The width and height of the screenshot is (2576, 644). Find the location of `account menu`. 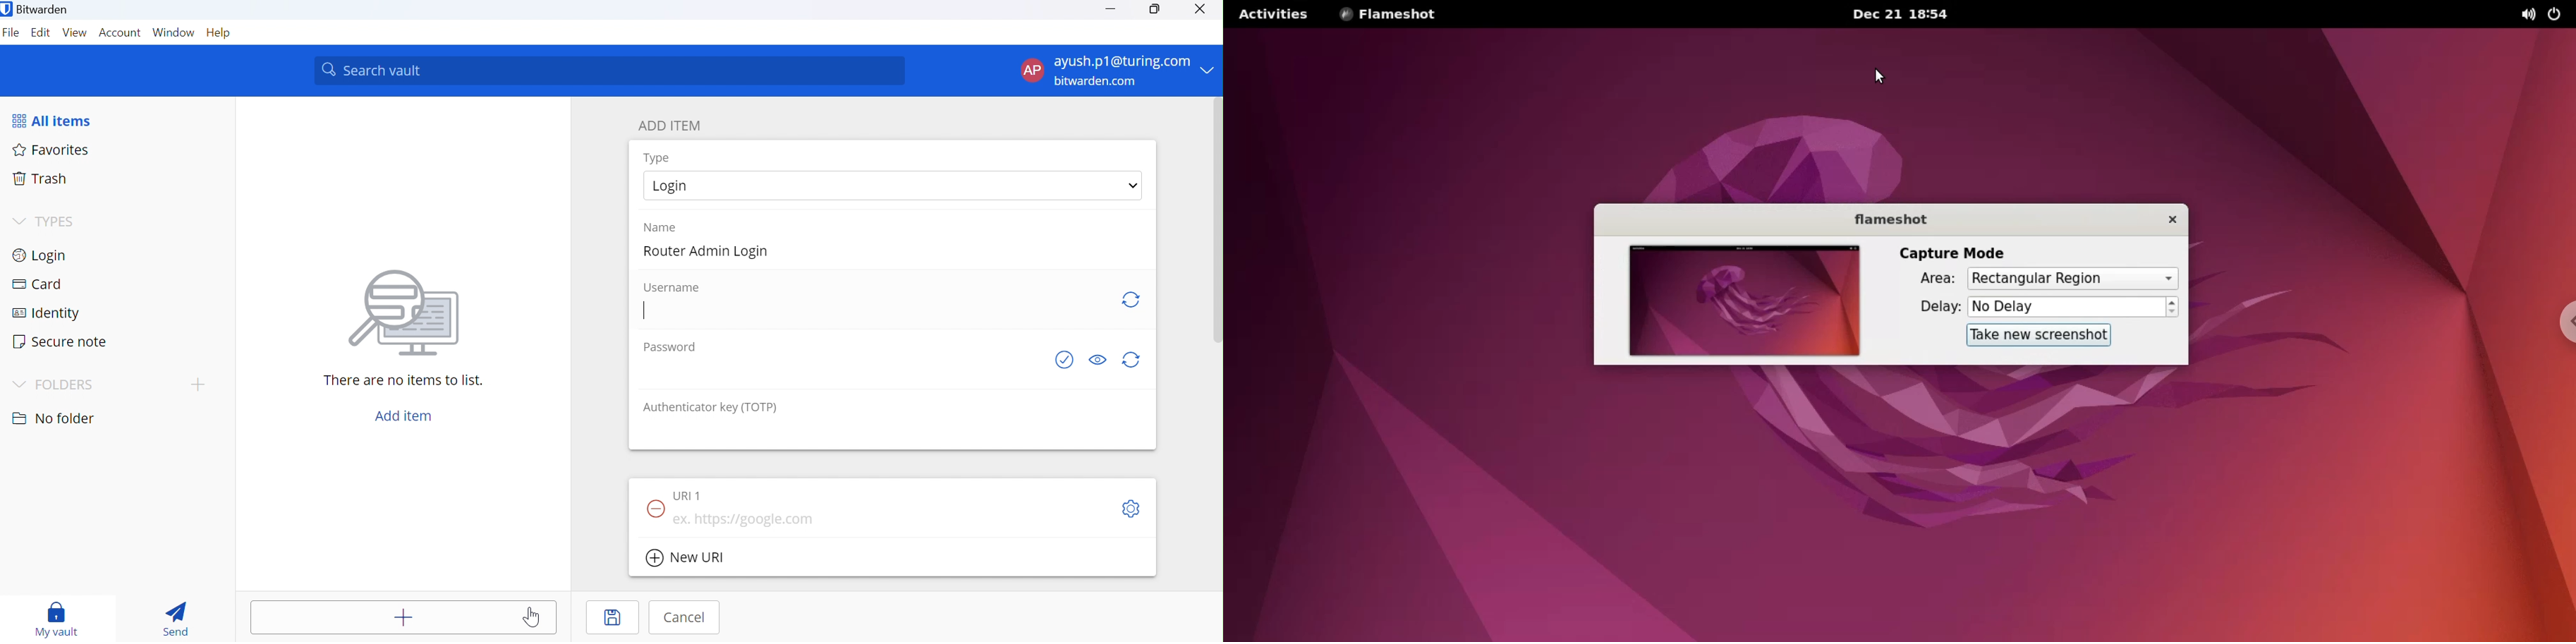

account menu is located at coordinates (1117, 71).